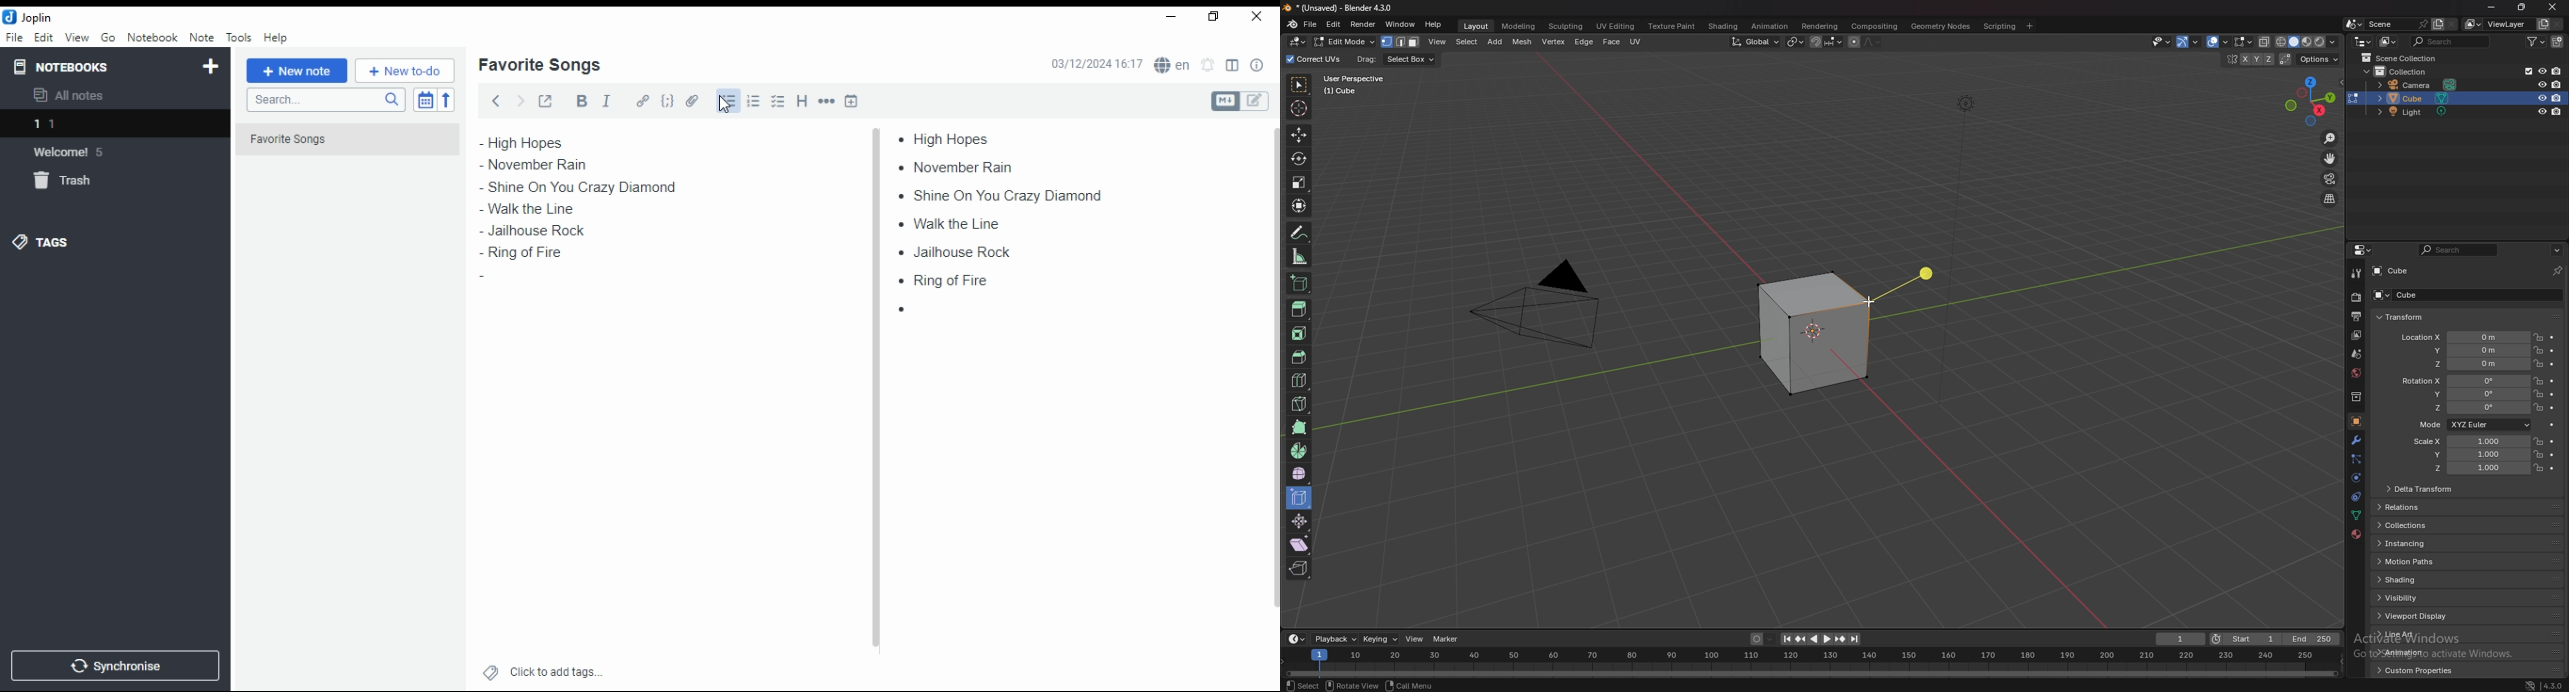 This screenshot has width=2576, height=700. I want to click on restore, so click(1216, 17).